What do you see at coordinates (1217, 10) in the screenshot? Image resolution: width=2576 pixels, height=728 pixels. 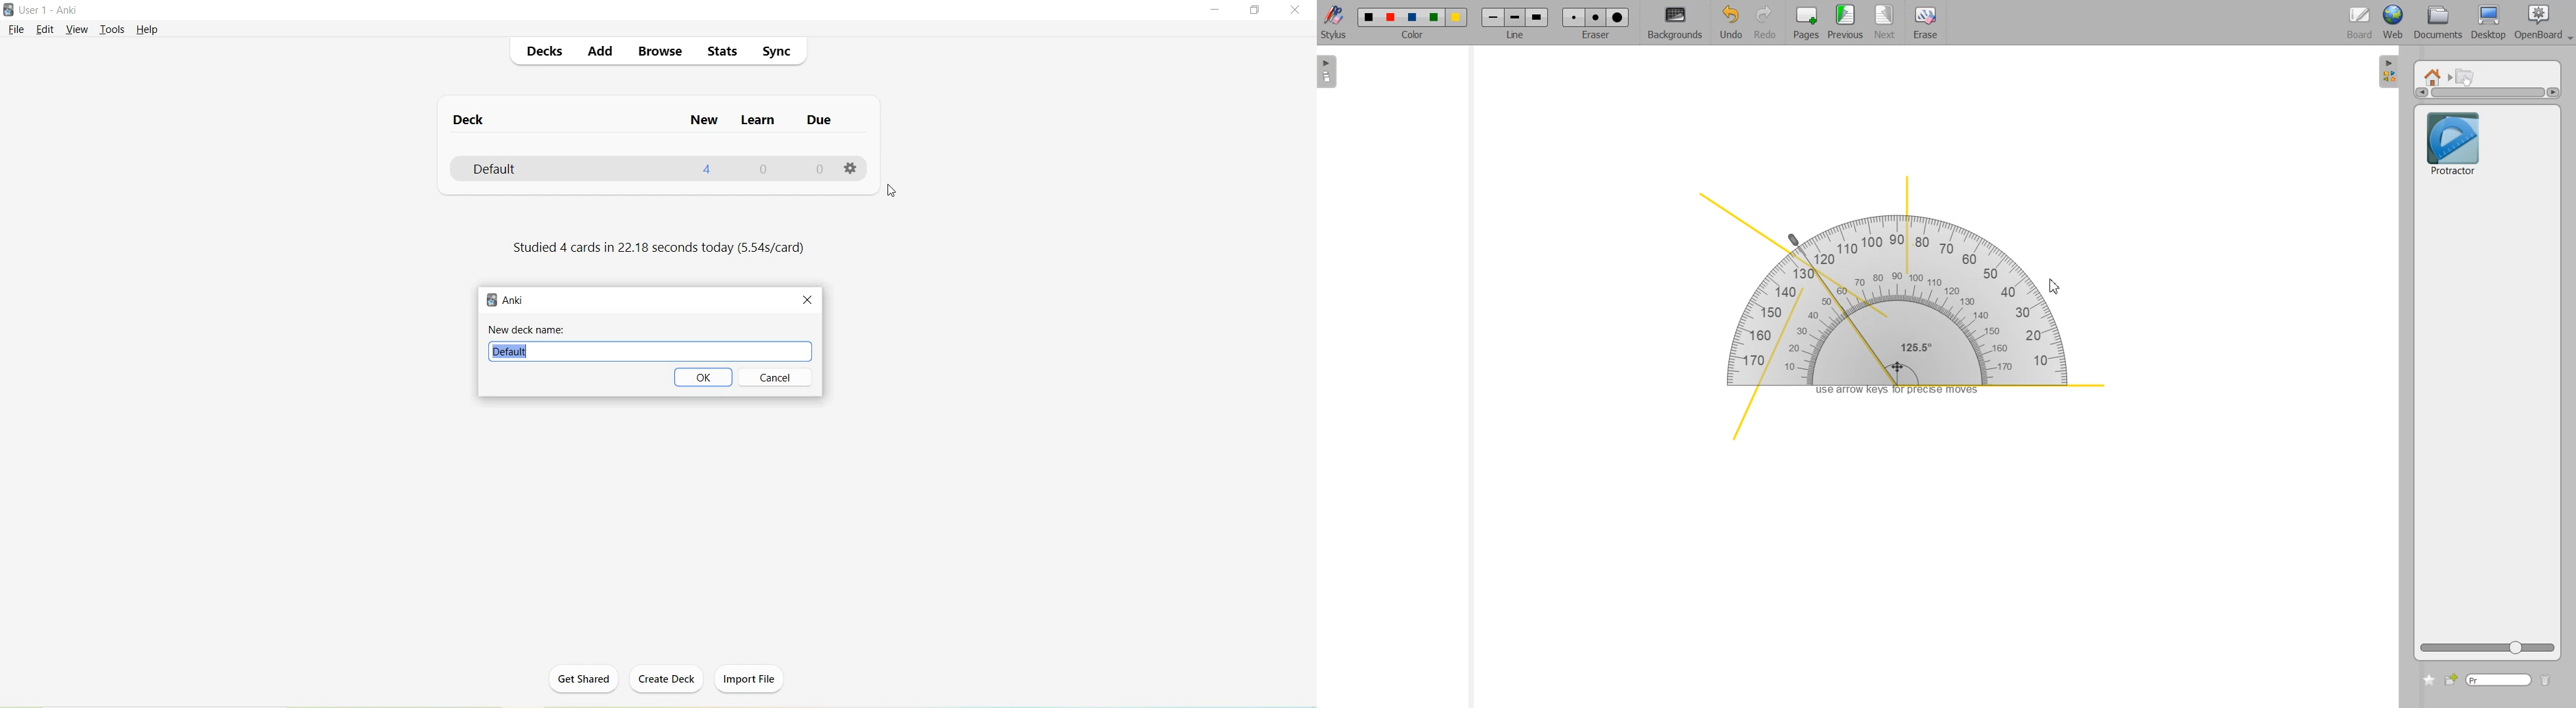 I see `Minimize` at bounding box center [1217, 10].